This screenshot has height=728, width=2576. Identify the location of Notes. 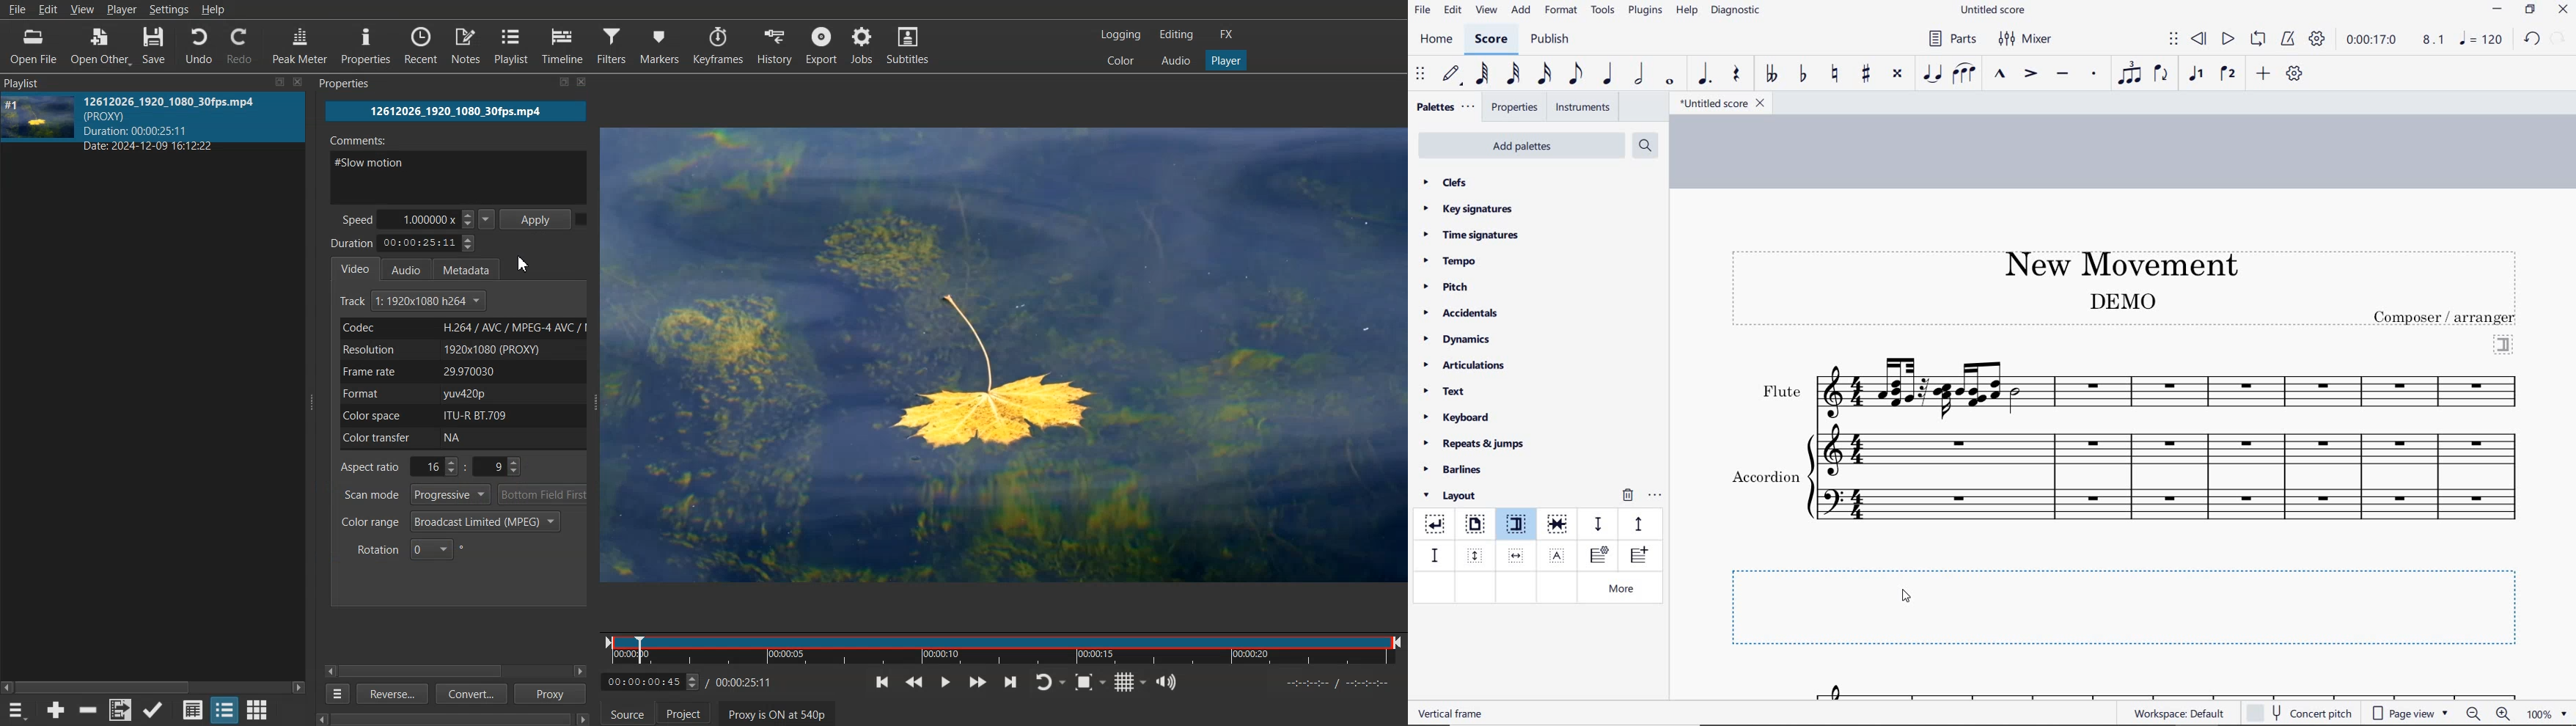
(466, 45).